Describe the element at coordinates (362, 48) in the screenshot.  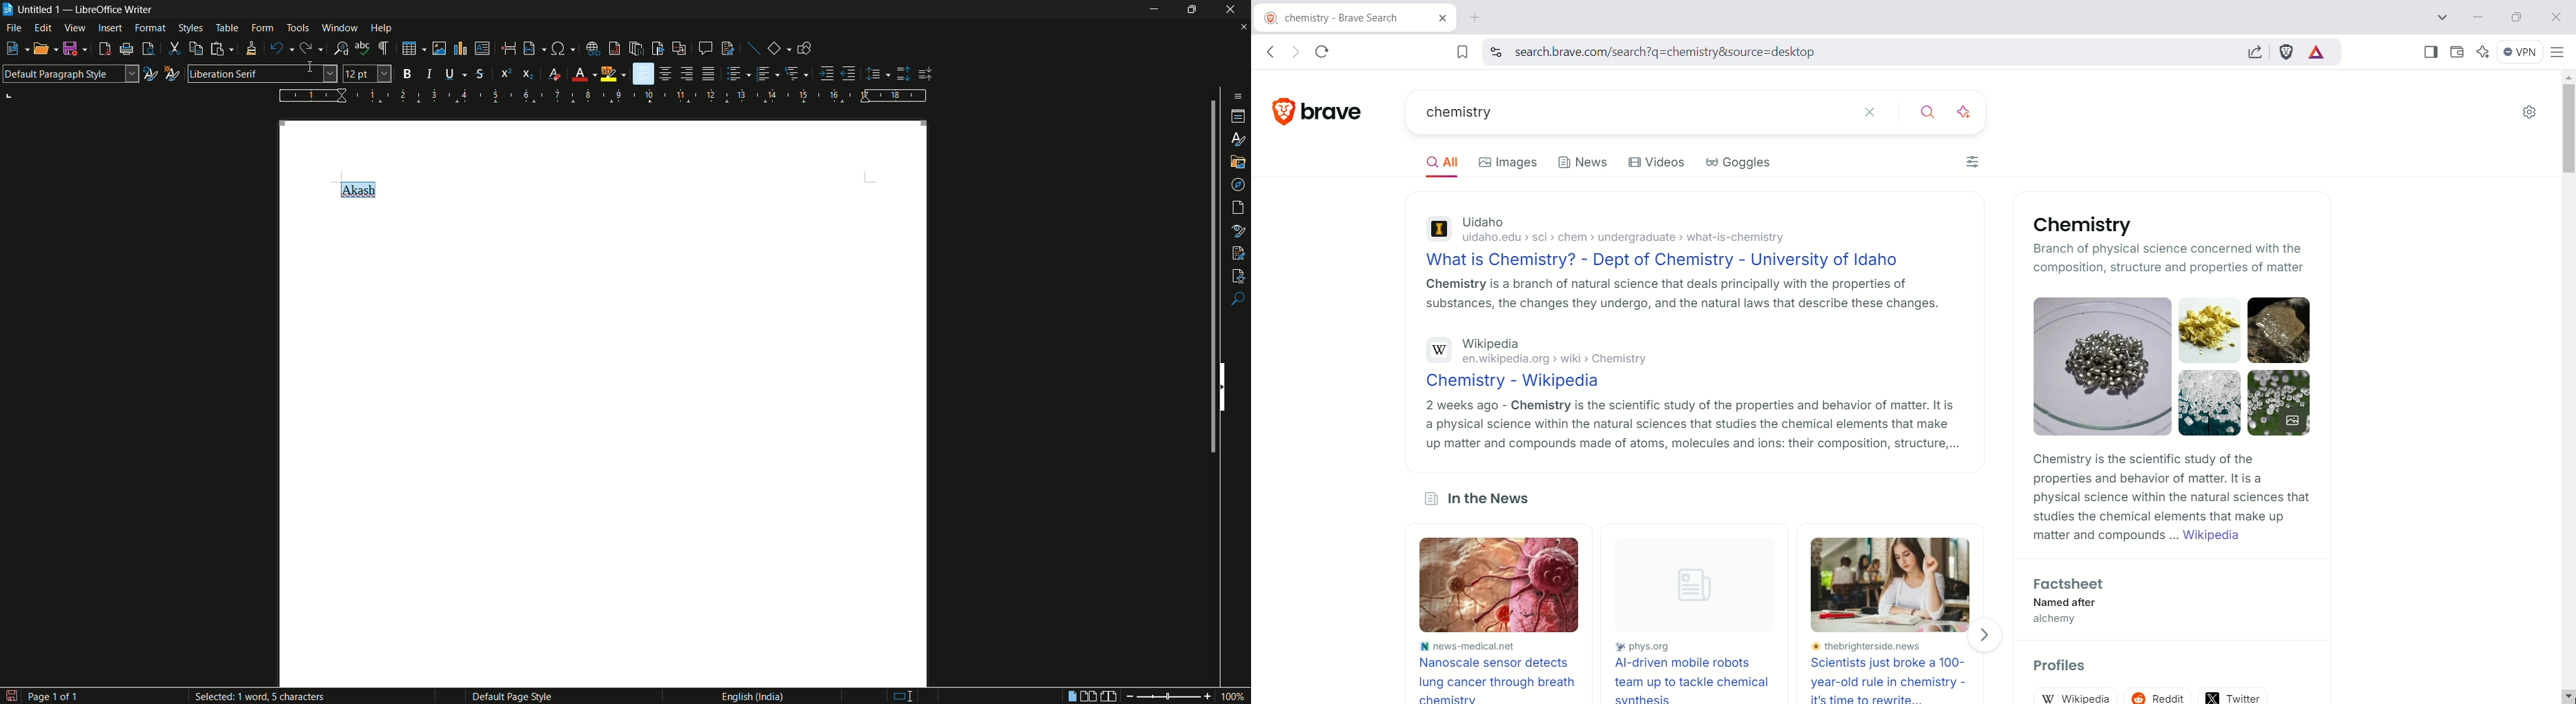
I see `check spelling` at that location.